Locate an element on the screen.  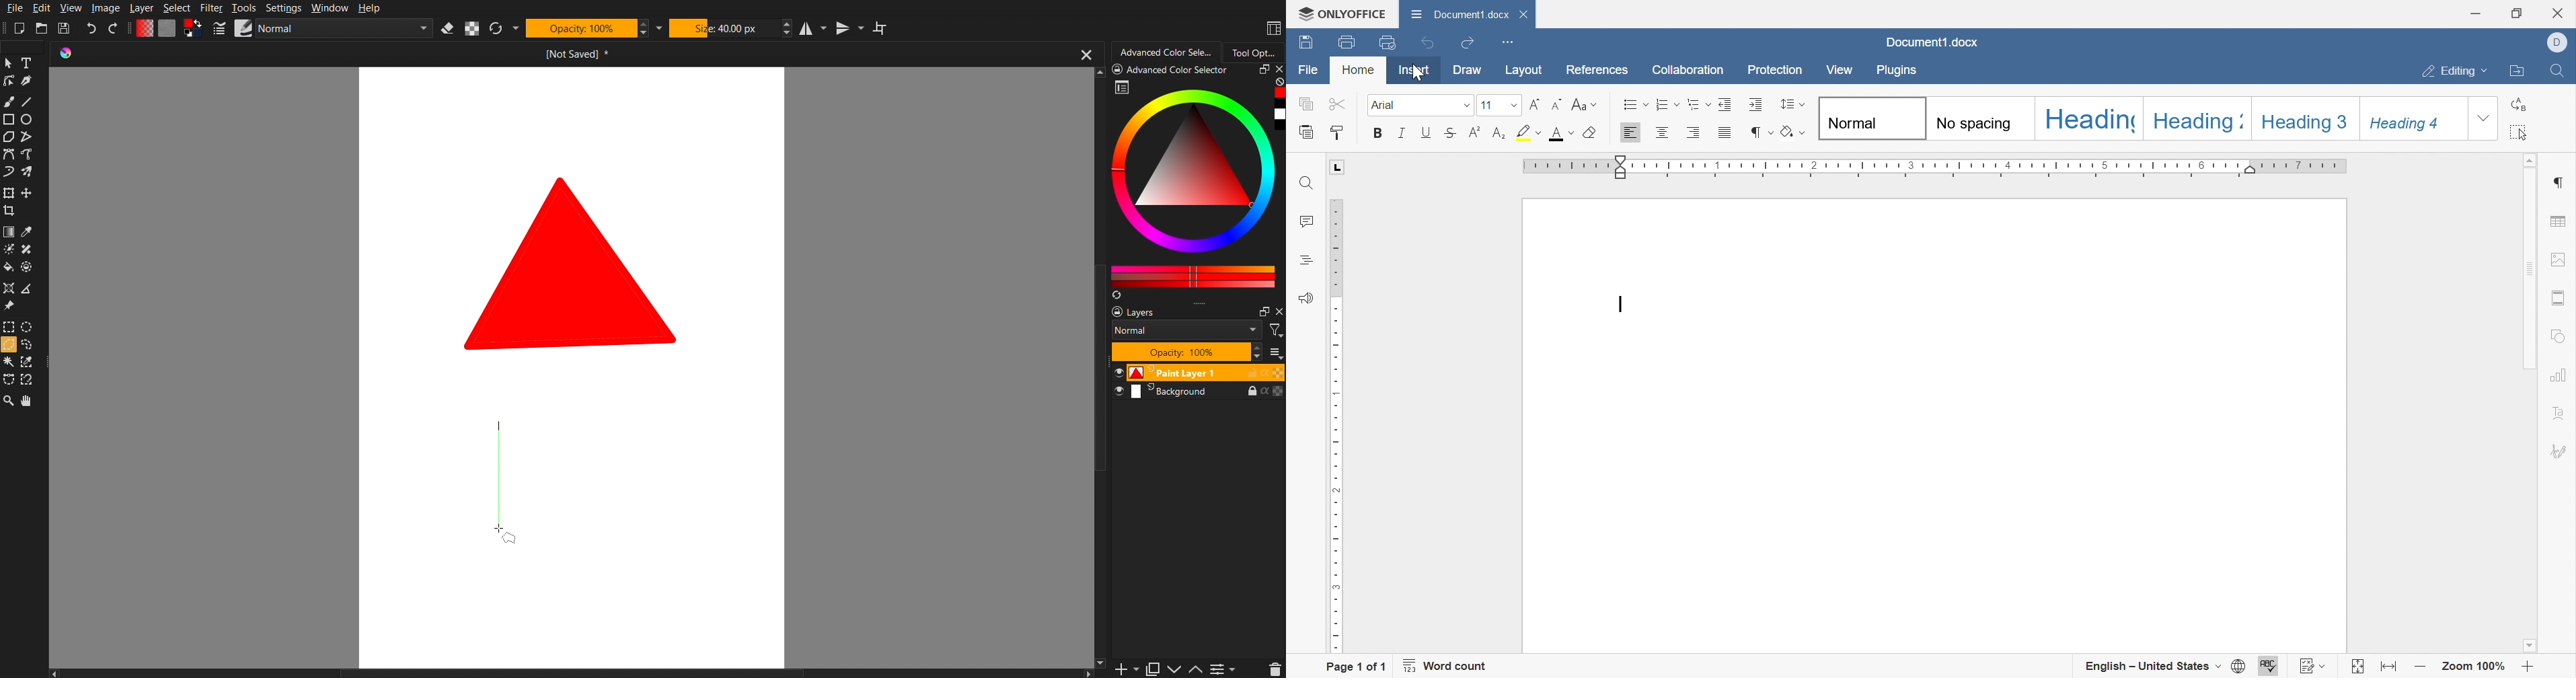
Bullets is located at coordinates (1634, 104).